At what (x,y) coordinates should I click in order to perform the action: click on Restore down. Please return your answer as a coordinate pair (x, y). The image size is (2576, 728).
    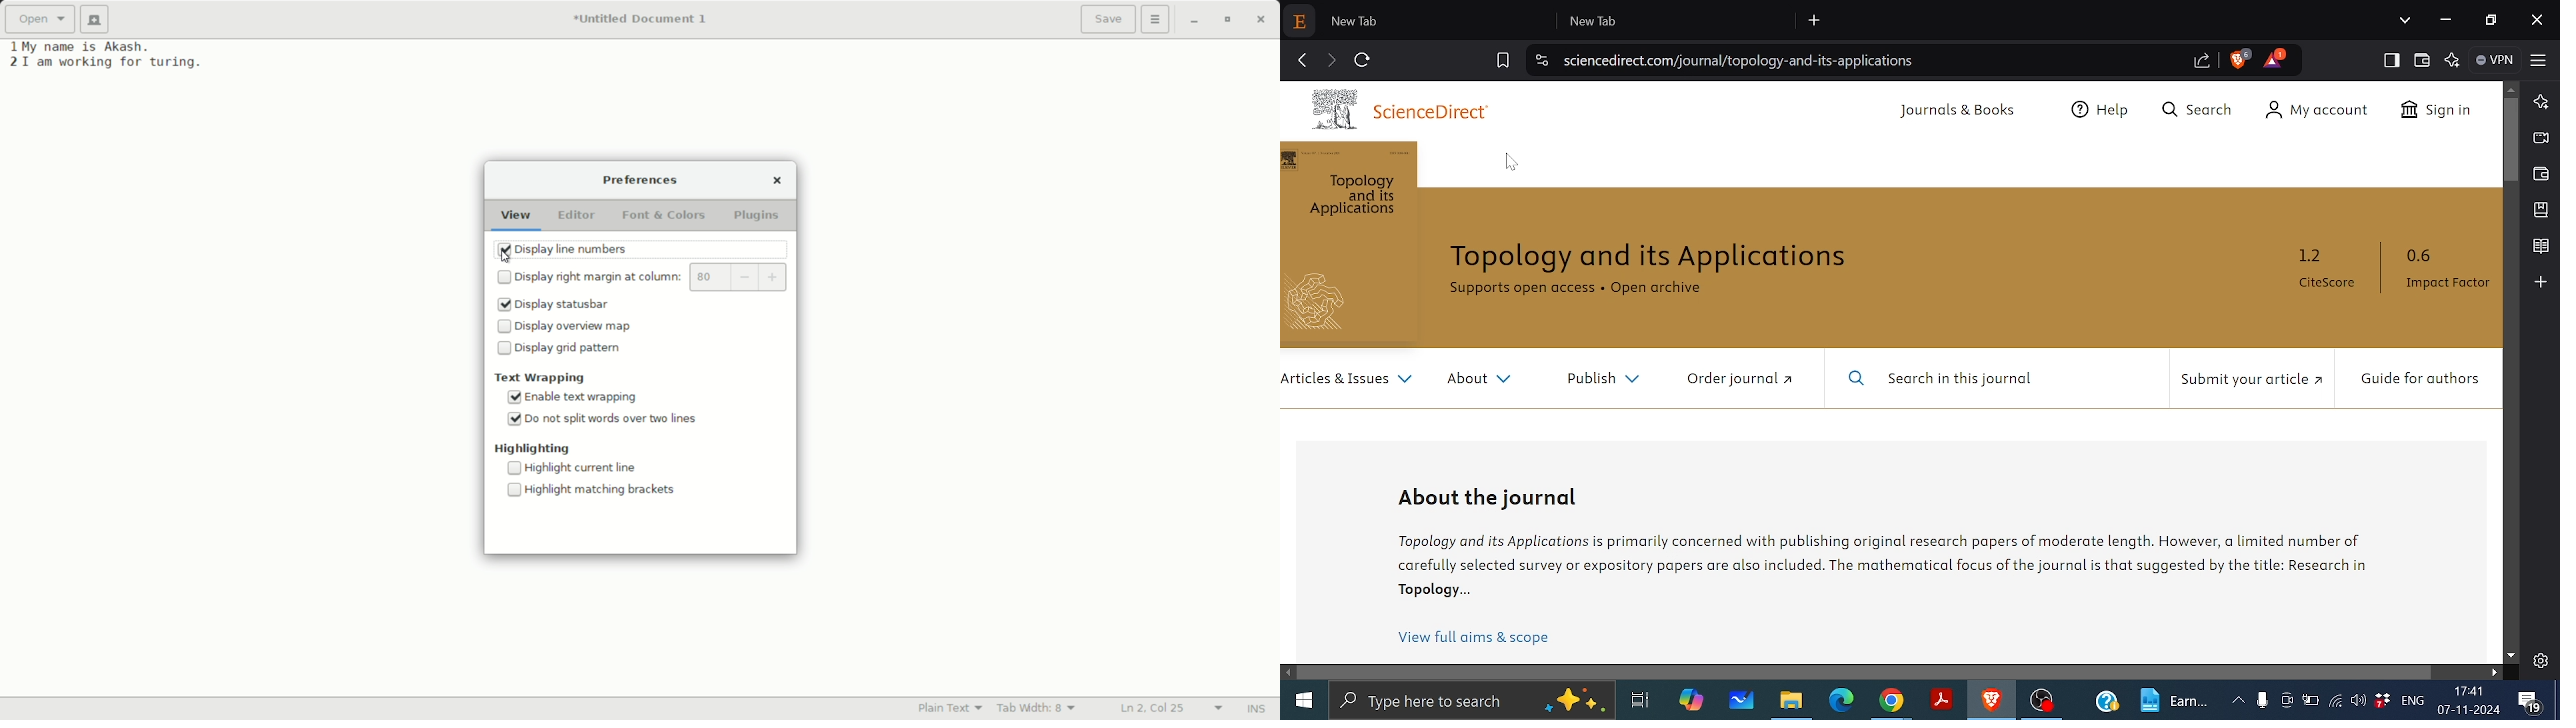
    Looking at the image, I should click on (2490, 19).